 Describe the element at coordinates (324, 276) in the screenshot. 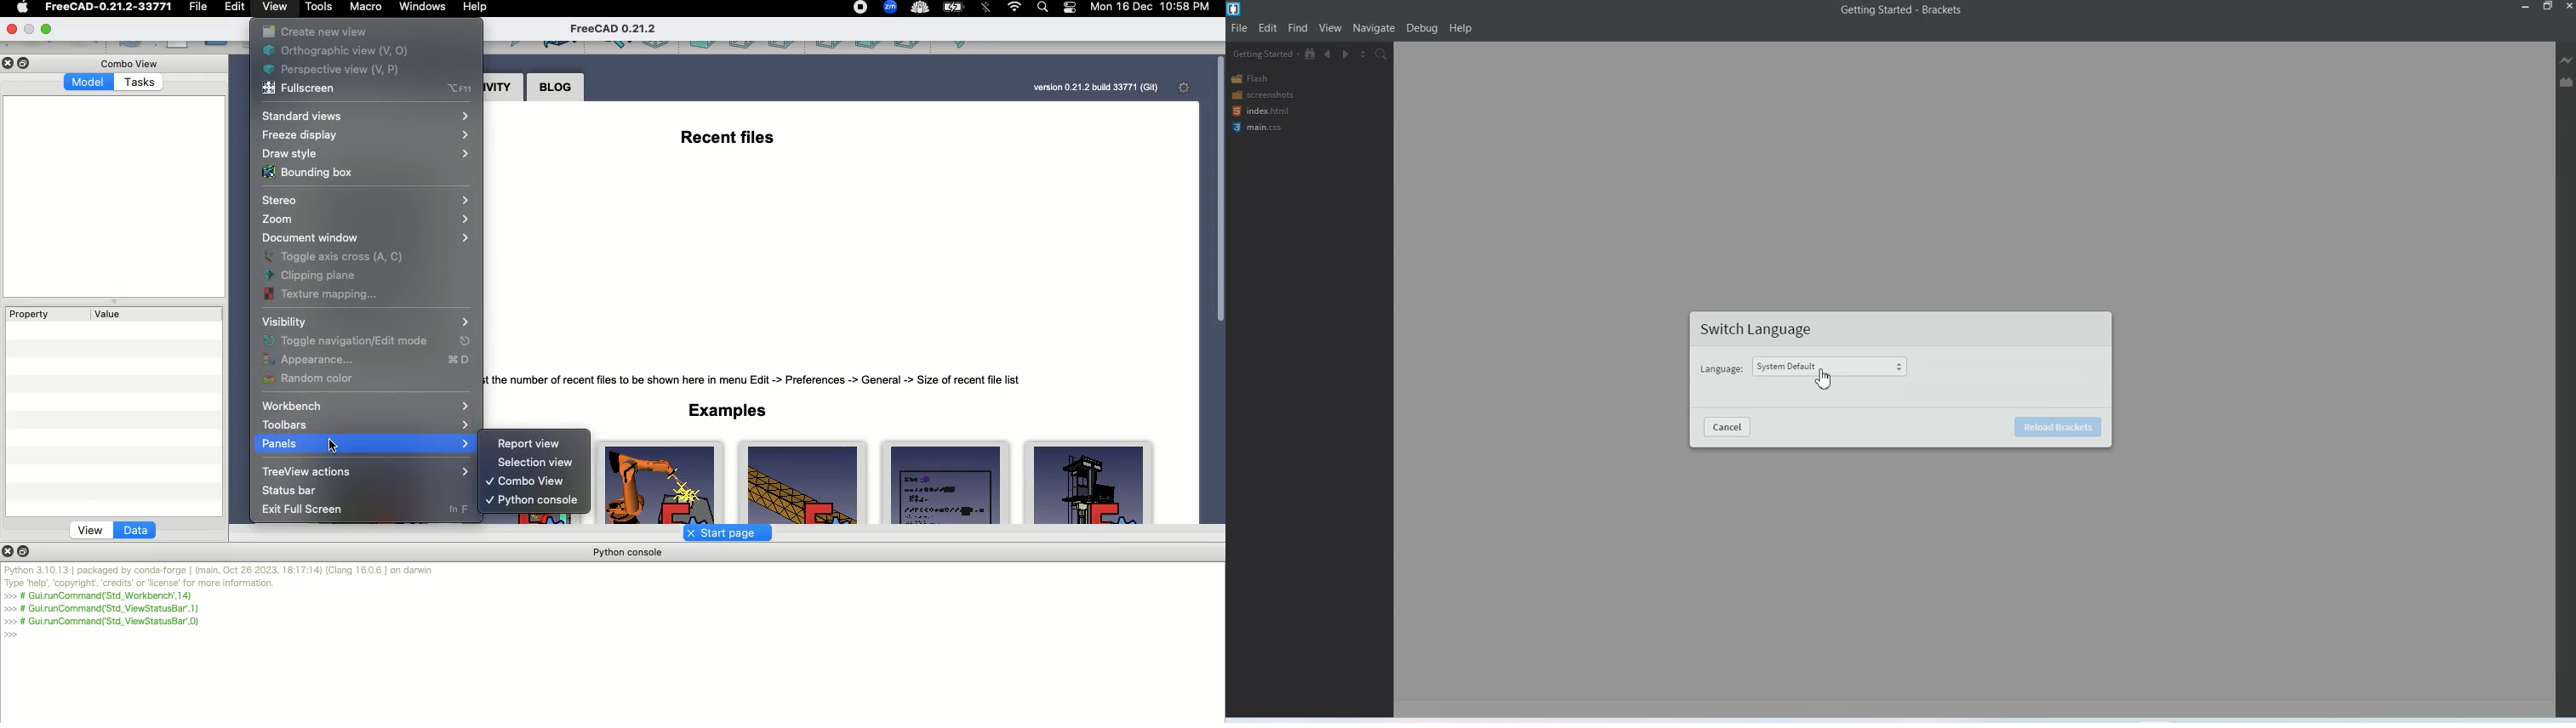

I see `Clipping pane` at that location.